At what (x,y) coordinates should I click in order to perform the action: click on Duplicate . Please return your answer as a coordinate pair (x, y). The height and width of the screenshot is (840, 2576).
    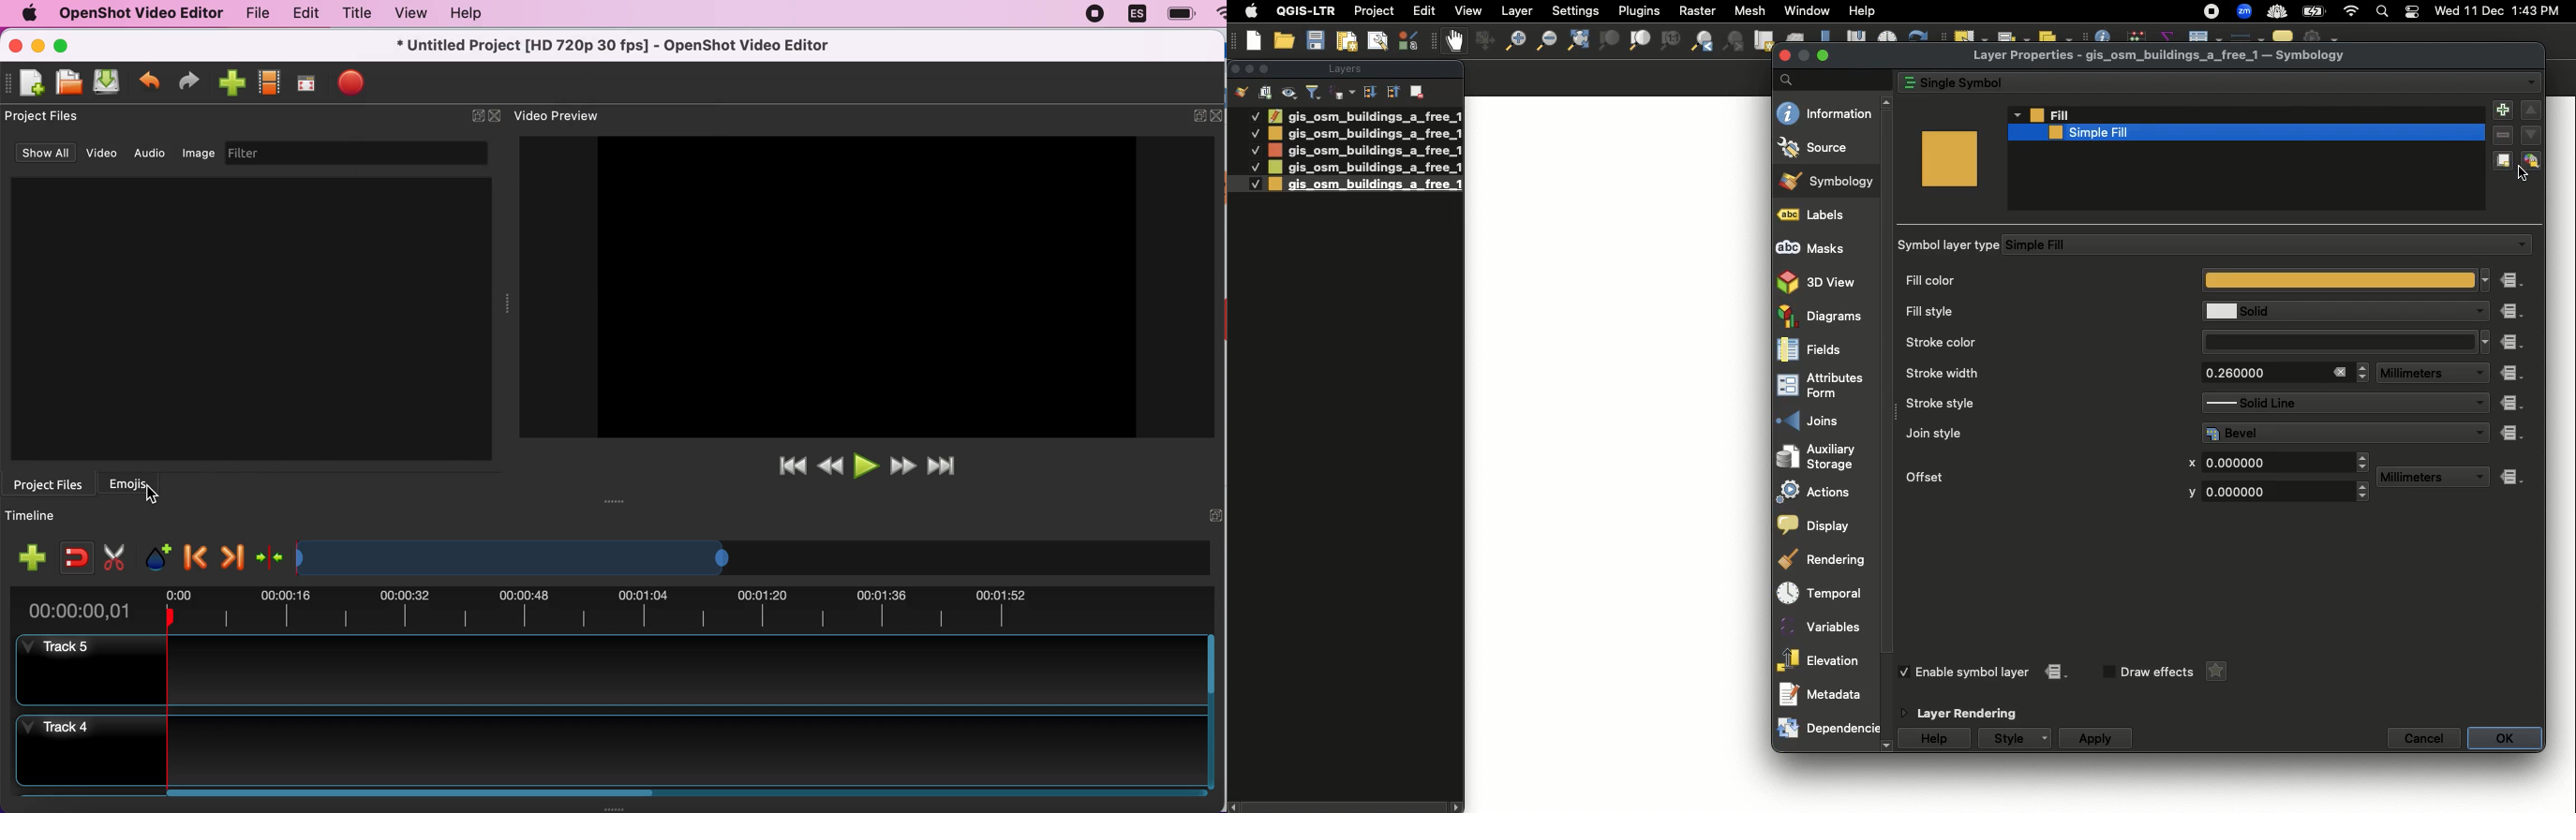
    Looking at the image, I should click on (2503, 162).